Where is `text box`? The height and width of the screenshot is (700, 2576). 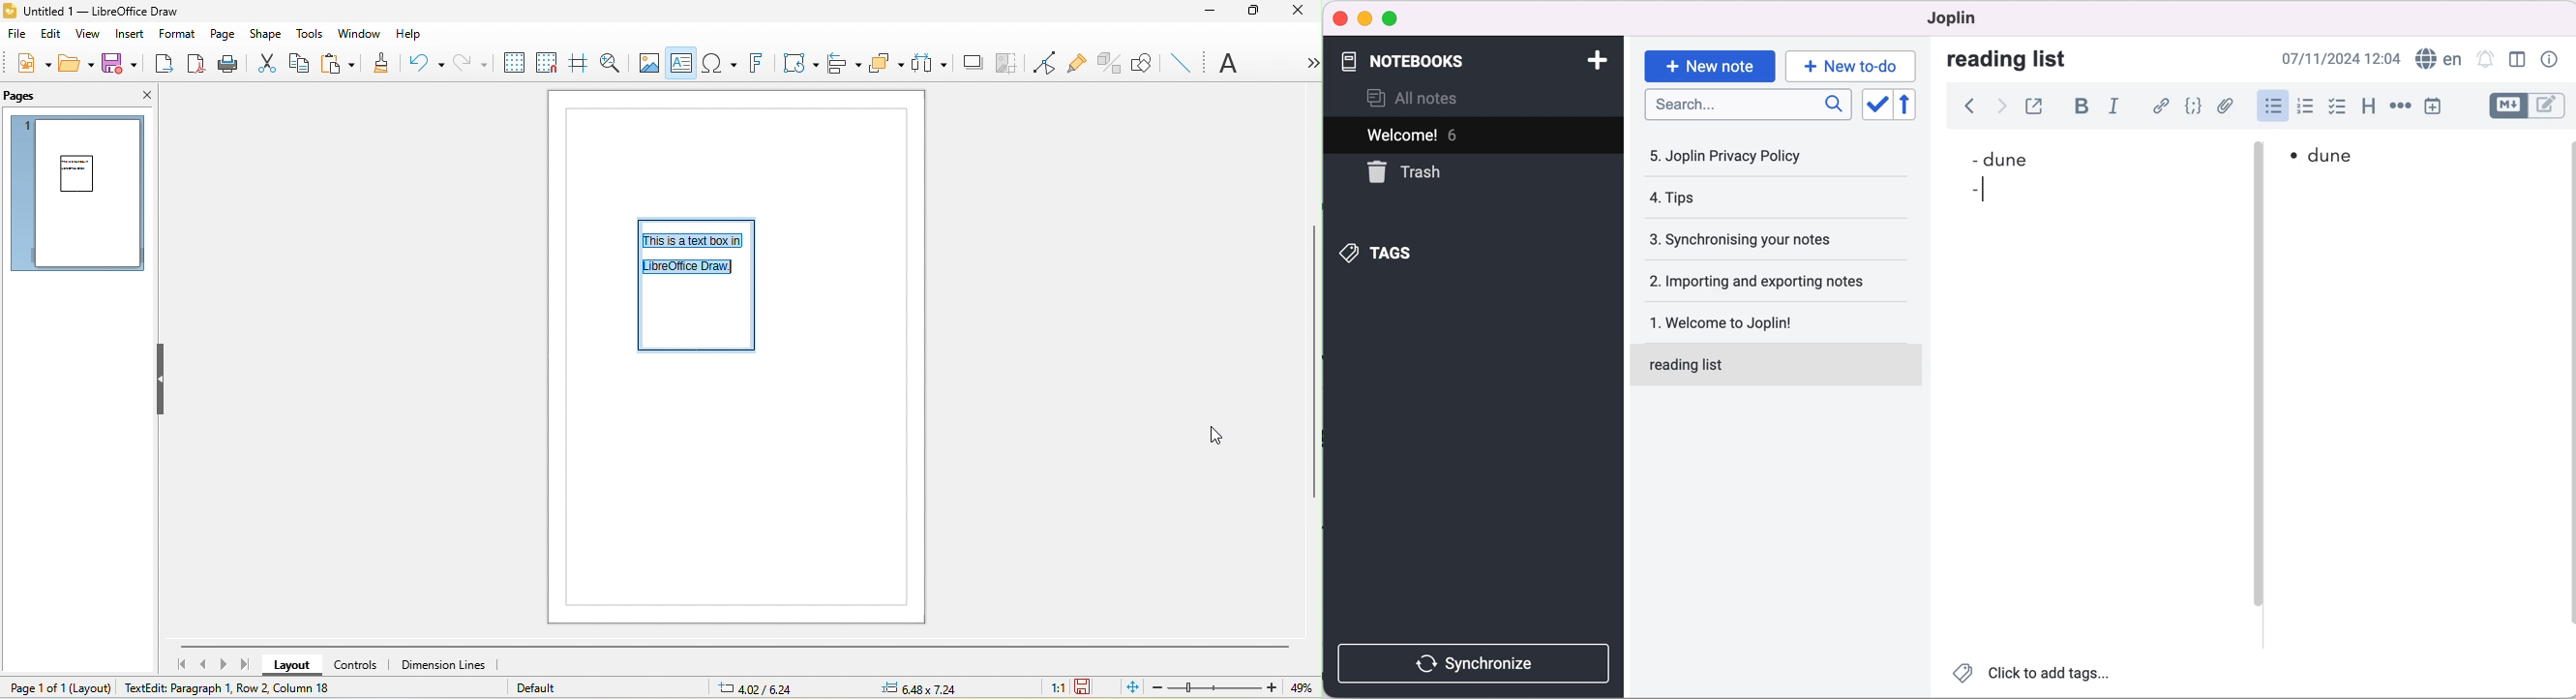
text box is located at coordinates (682, 63).